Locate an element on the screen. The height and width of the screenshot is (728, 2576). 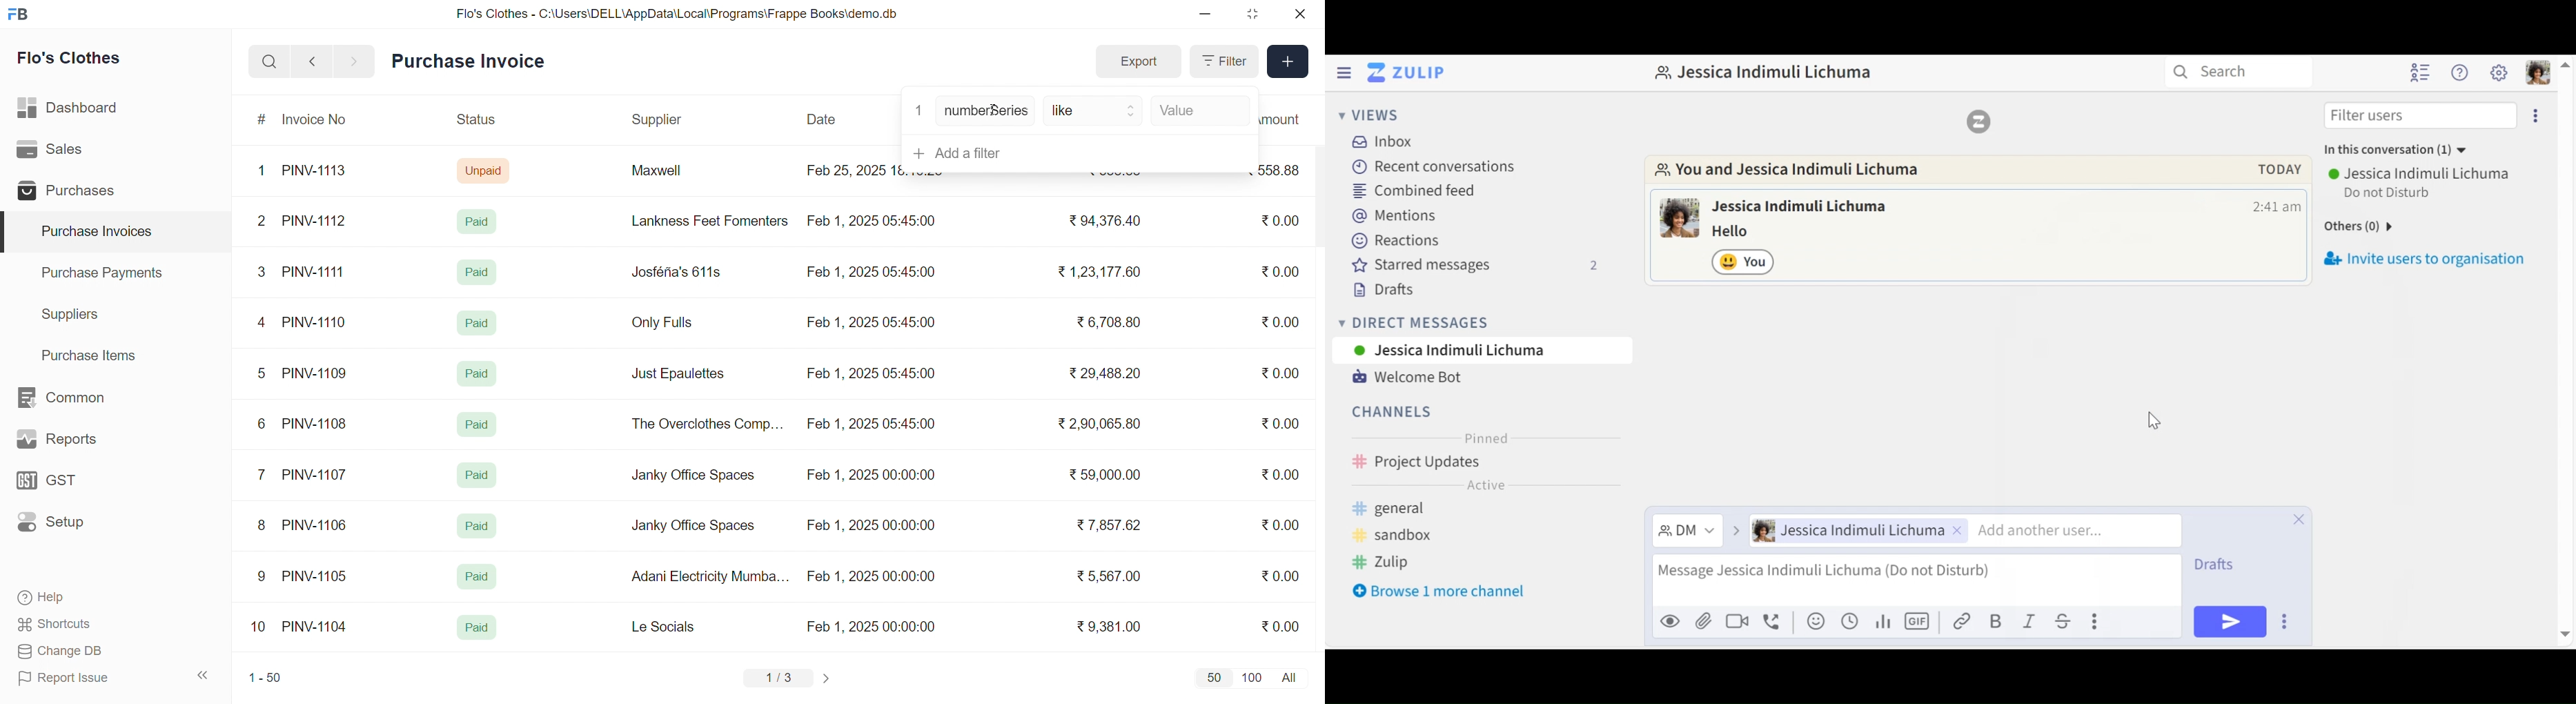
change page is located at coordinates (828, 678).